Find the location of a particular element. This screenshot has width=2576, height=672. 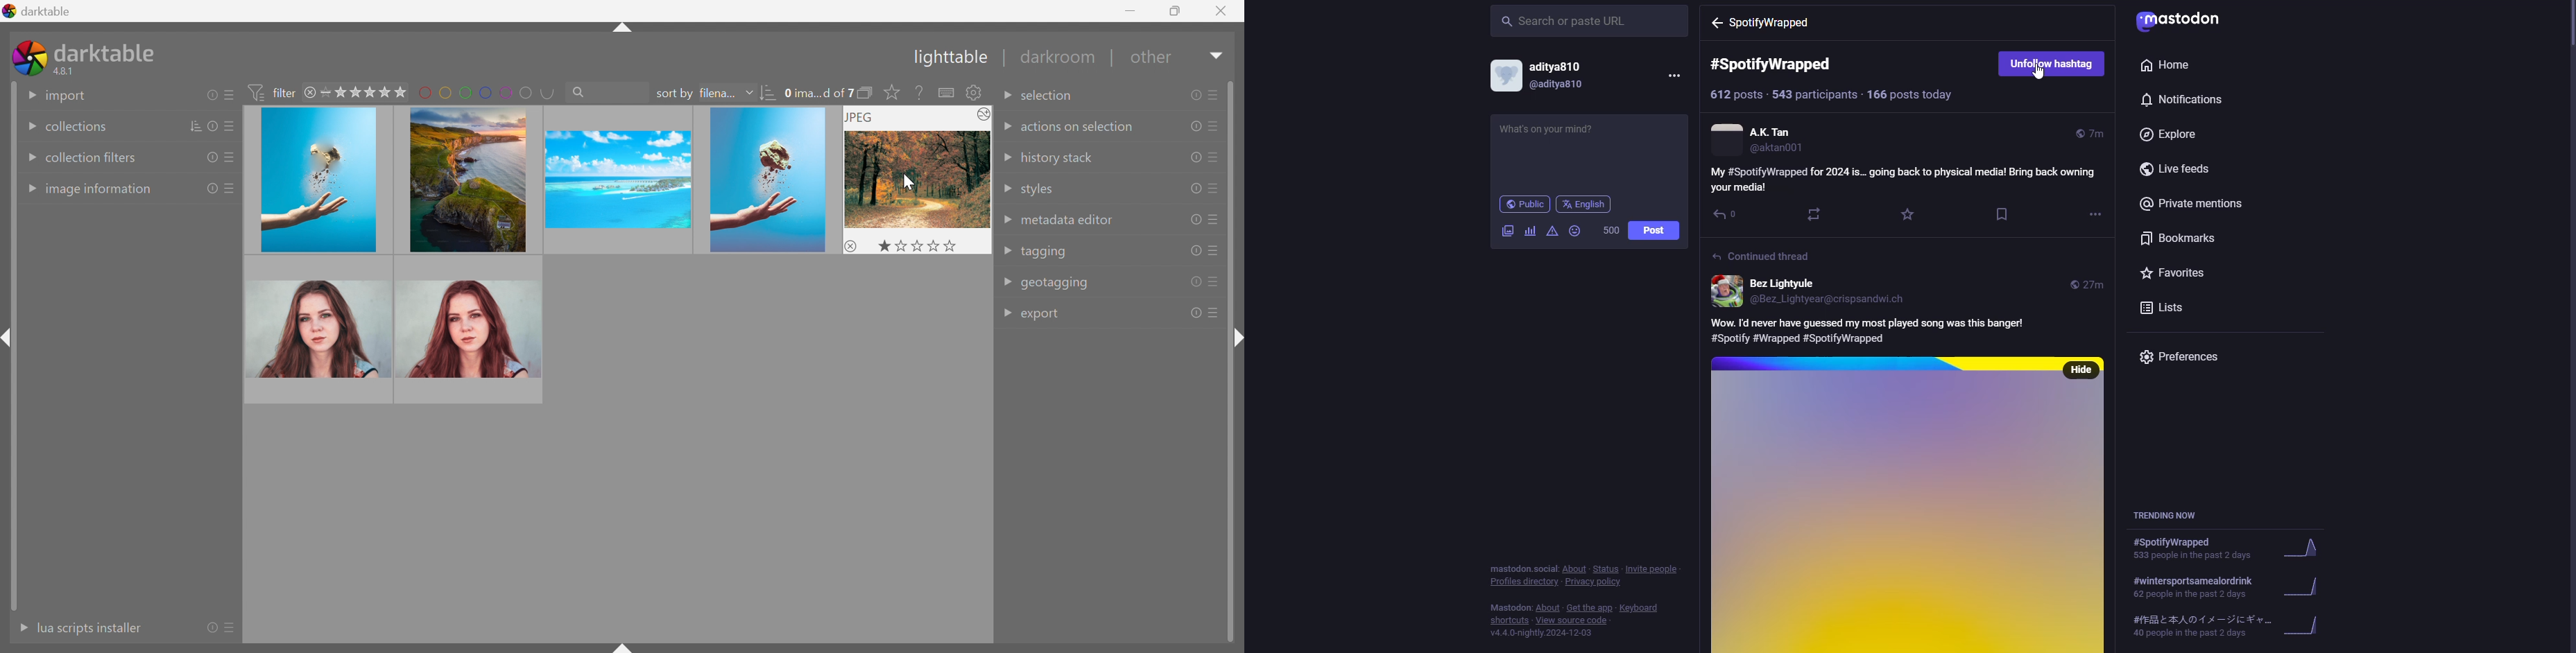

trending  is located at coordinates (2170, 515).